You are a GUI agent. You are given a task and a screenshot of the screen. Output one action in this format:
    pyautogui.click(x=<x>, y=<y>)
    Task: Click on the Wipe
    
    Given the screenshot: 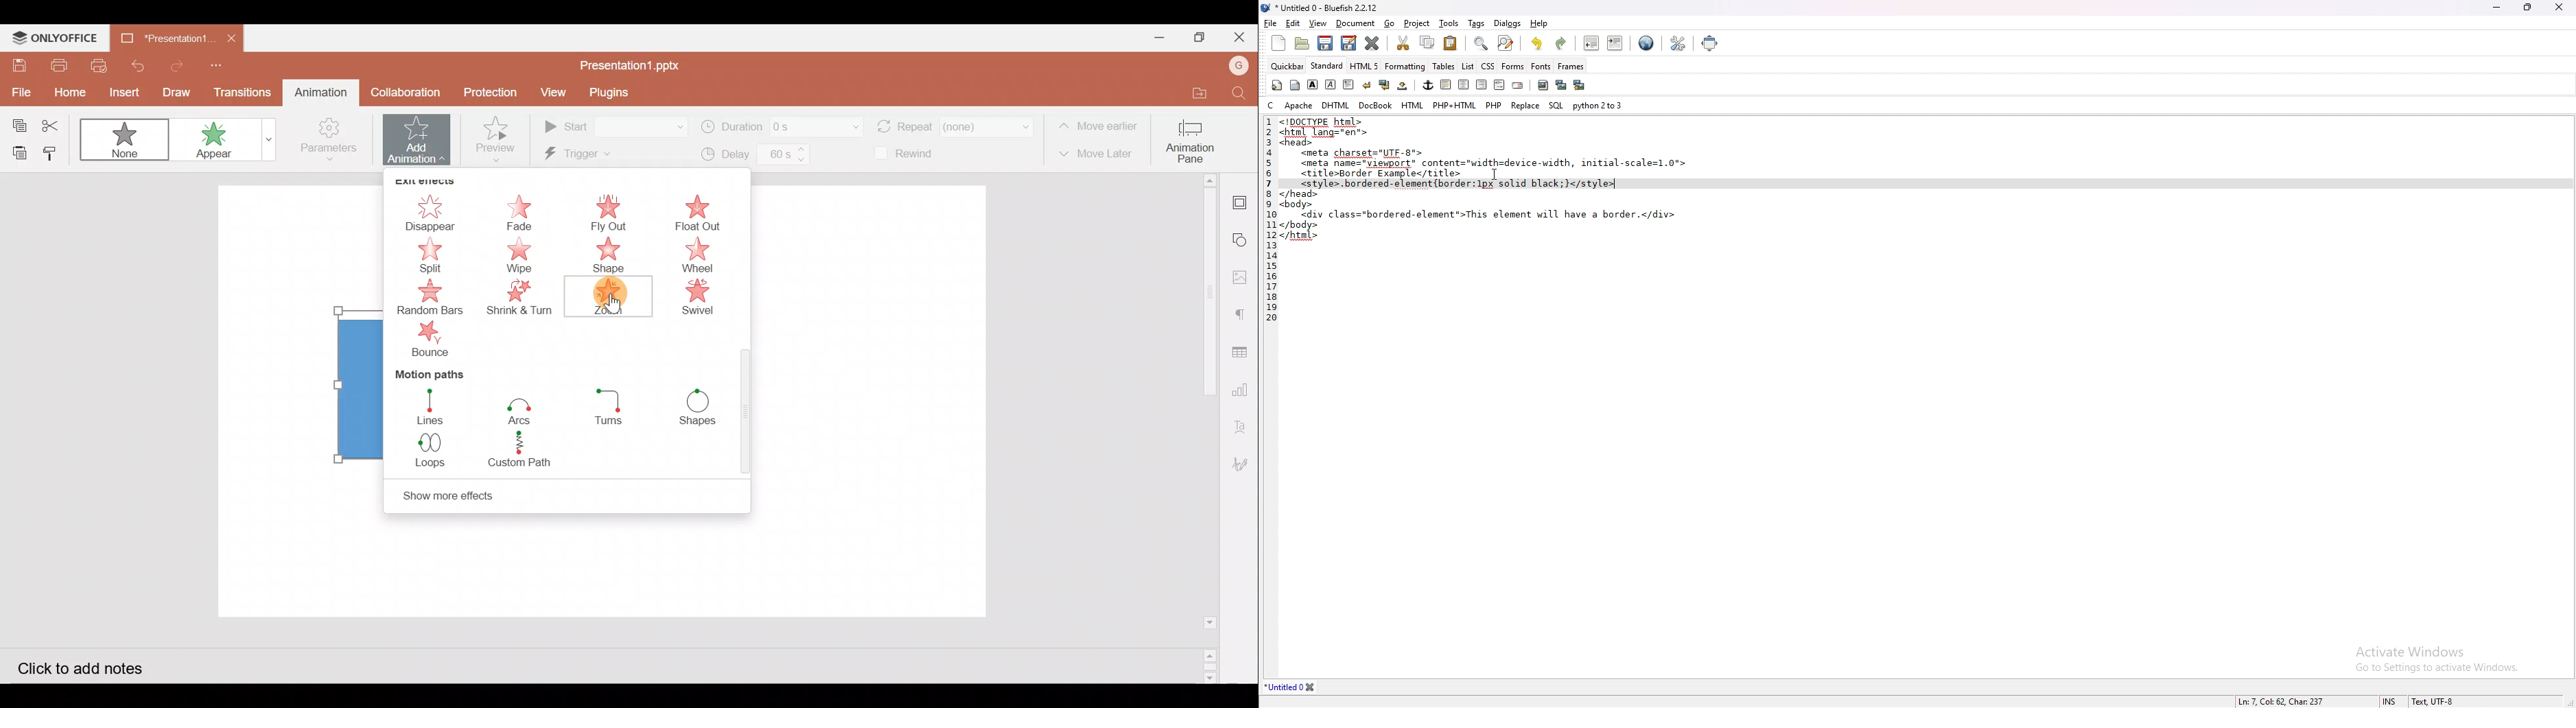 What is the action you would take?
    pyautogui.click(x=523, y=256)
    